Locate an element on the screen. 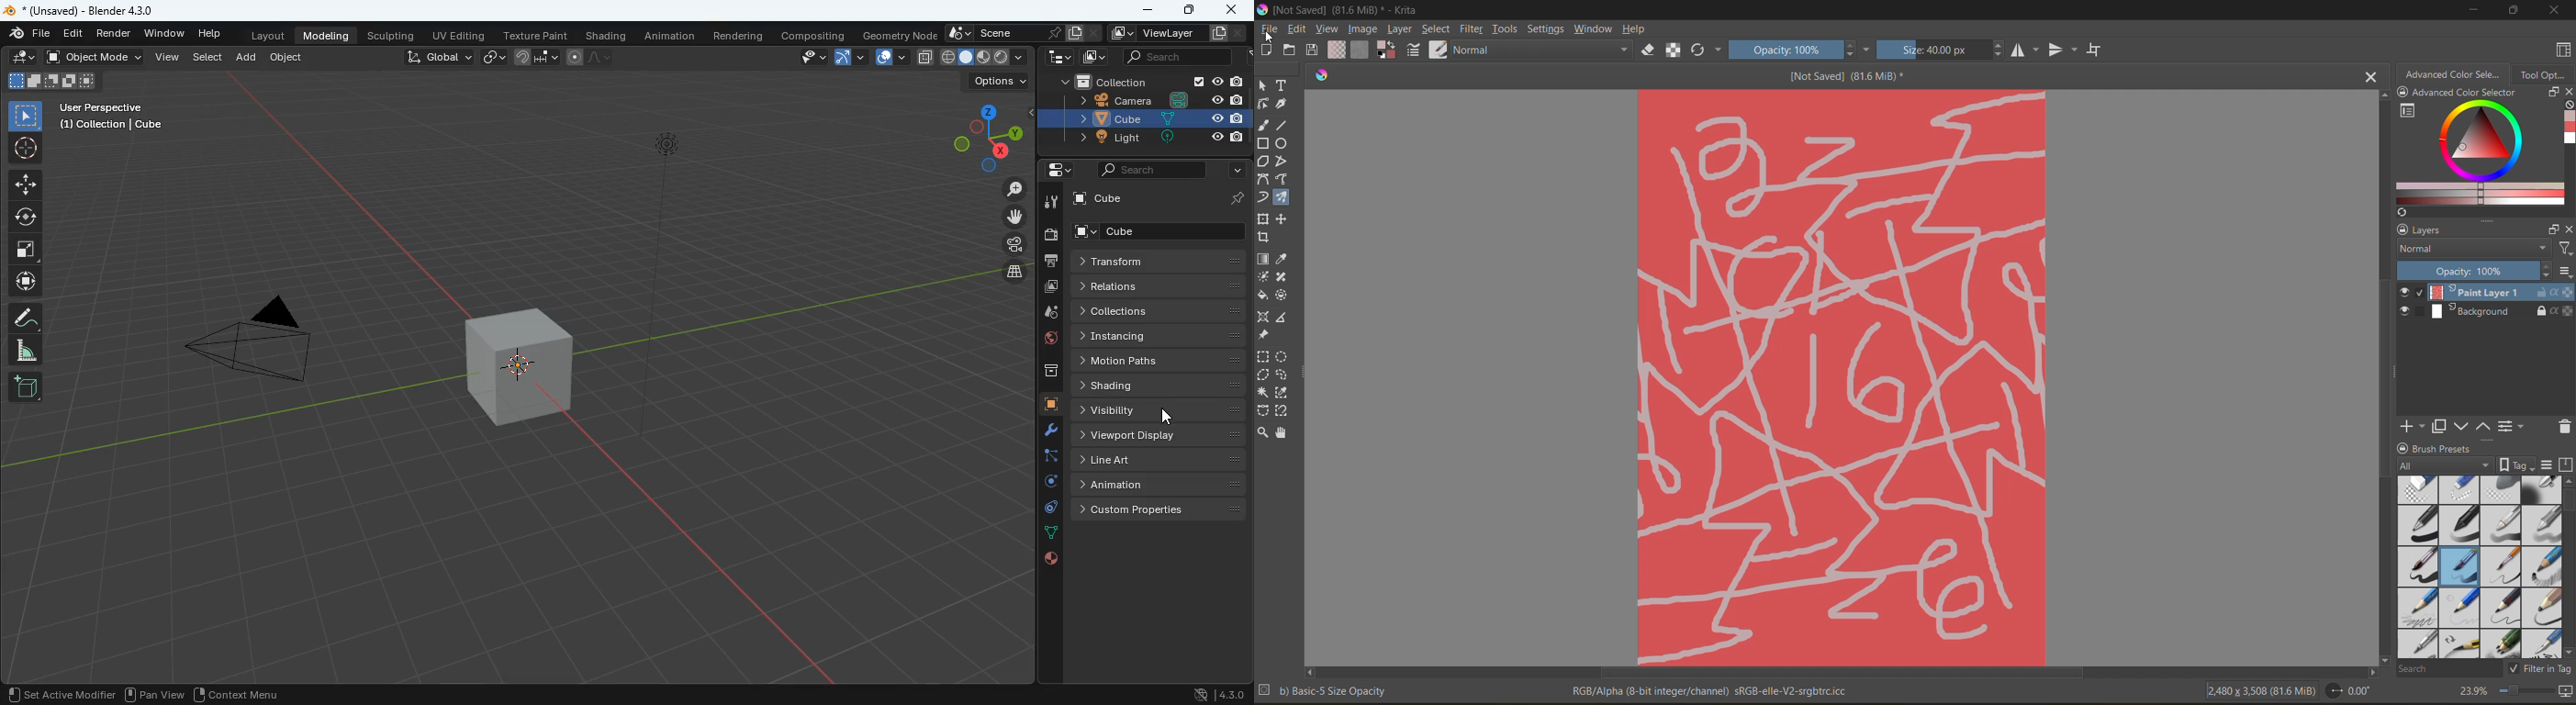 The image size is (2576, 728). storage resources is located at coordinates (2568, 465).